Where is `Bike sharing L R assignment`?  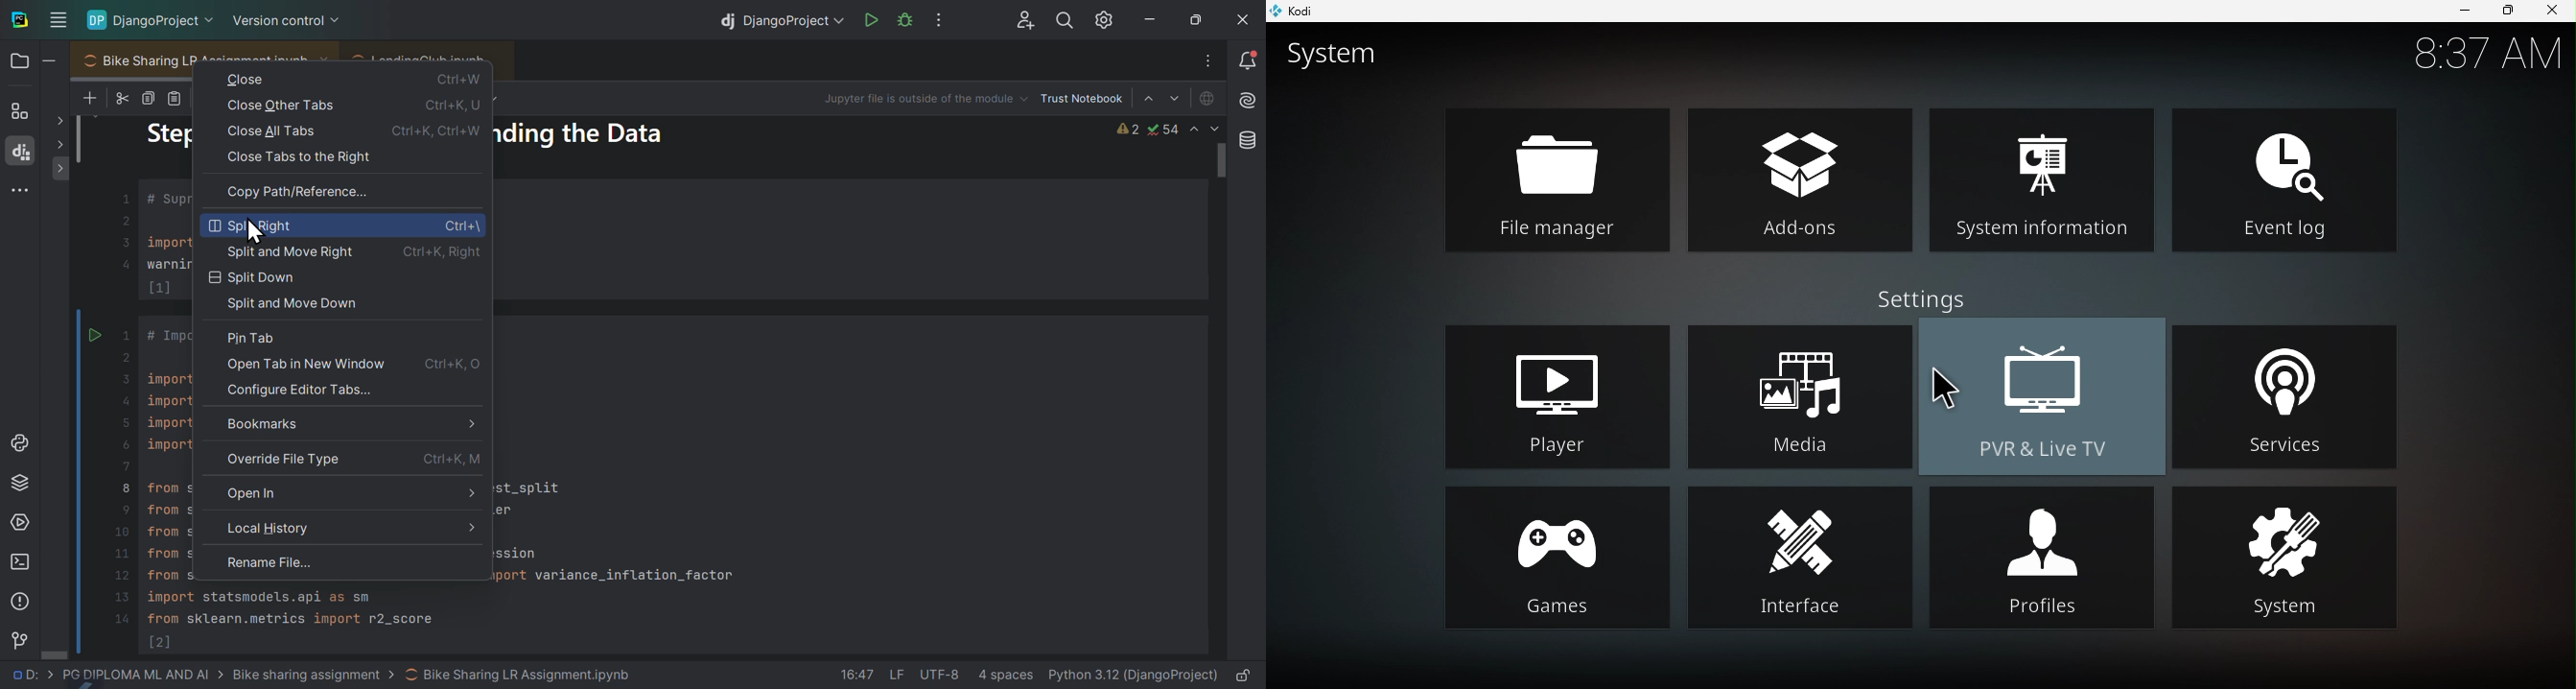 Bike sharing L R assignment is located at coordinates (135, 57).